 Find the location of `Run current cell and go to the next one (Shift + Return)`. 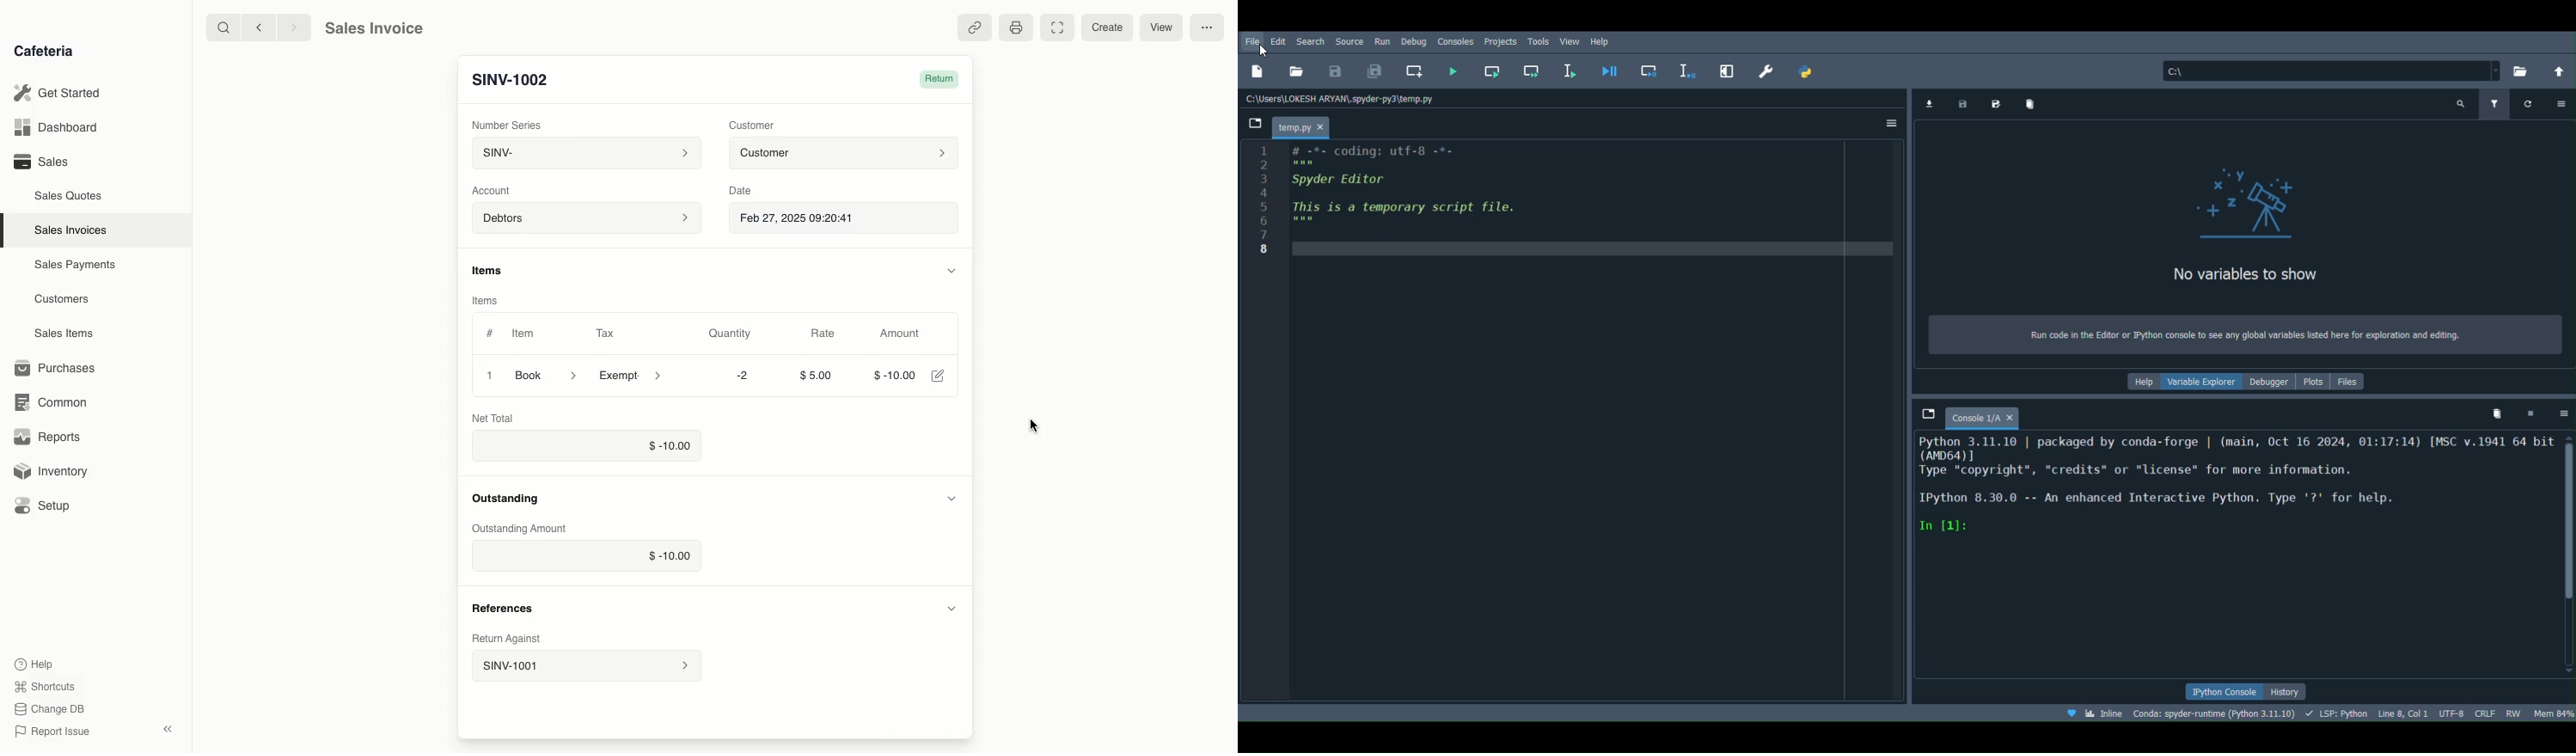

Run current cell and go to the next one (Shift + Return) is located at coordinates (1531, 74).